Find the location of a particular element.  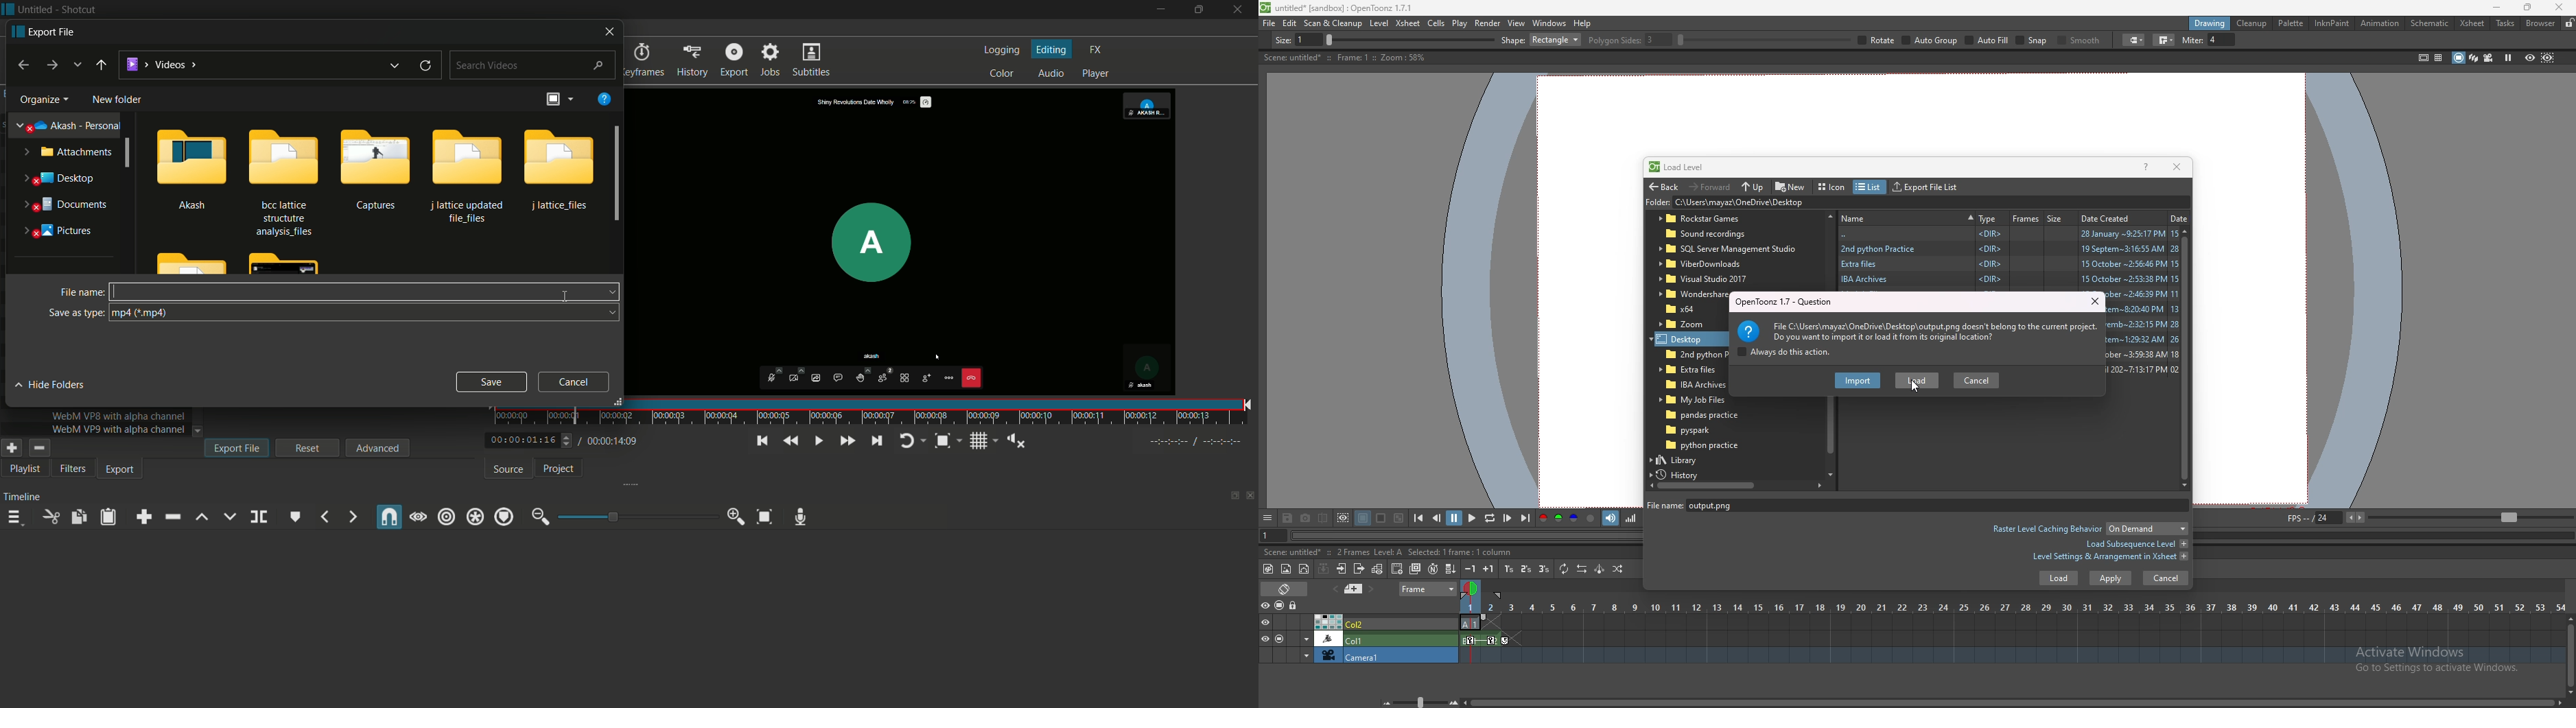

folder-4 is located at coordinates (467, 174).